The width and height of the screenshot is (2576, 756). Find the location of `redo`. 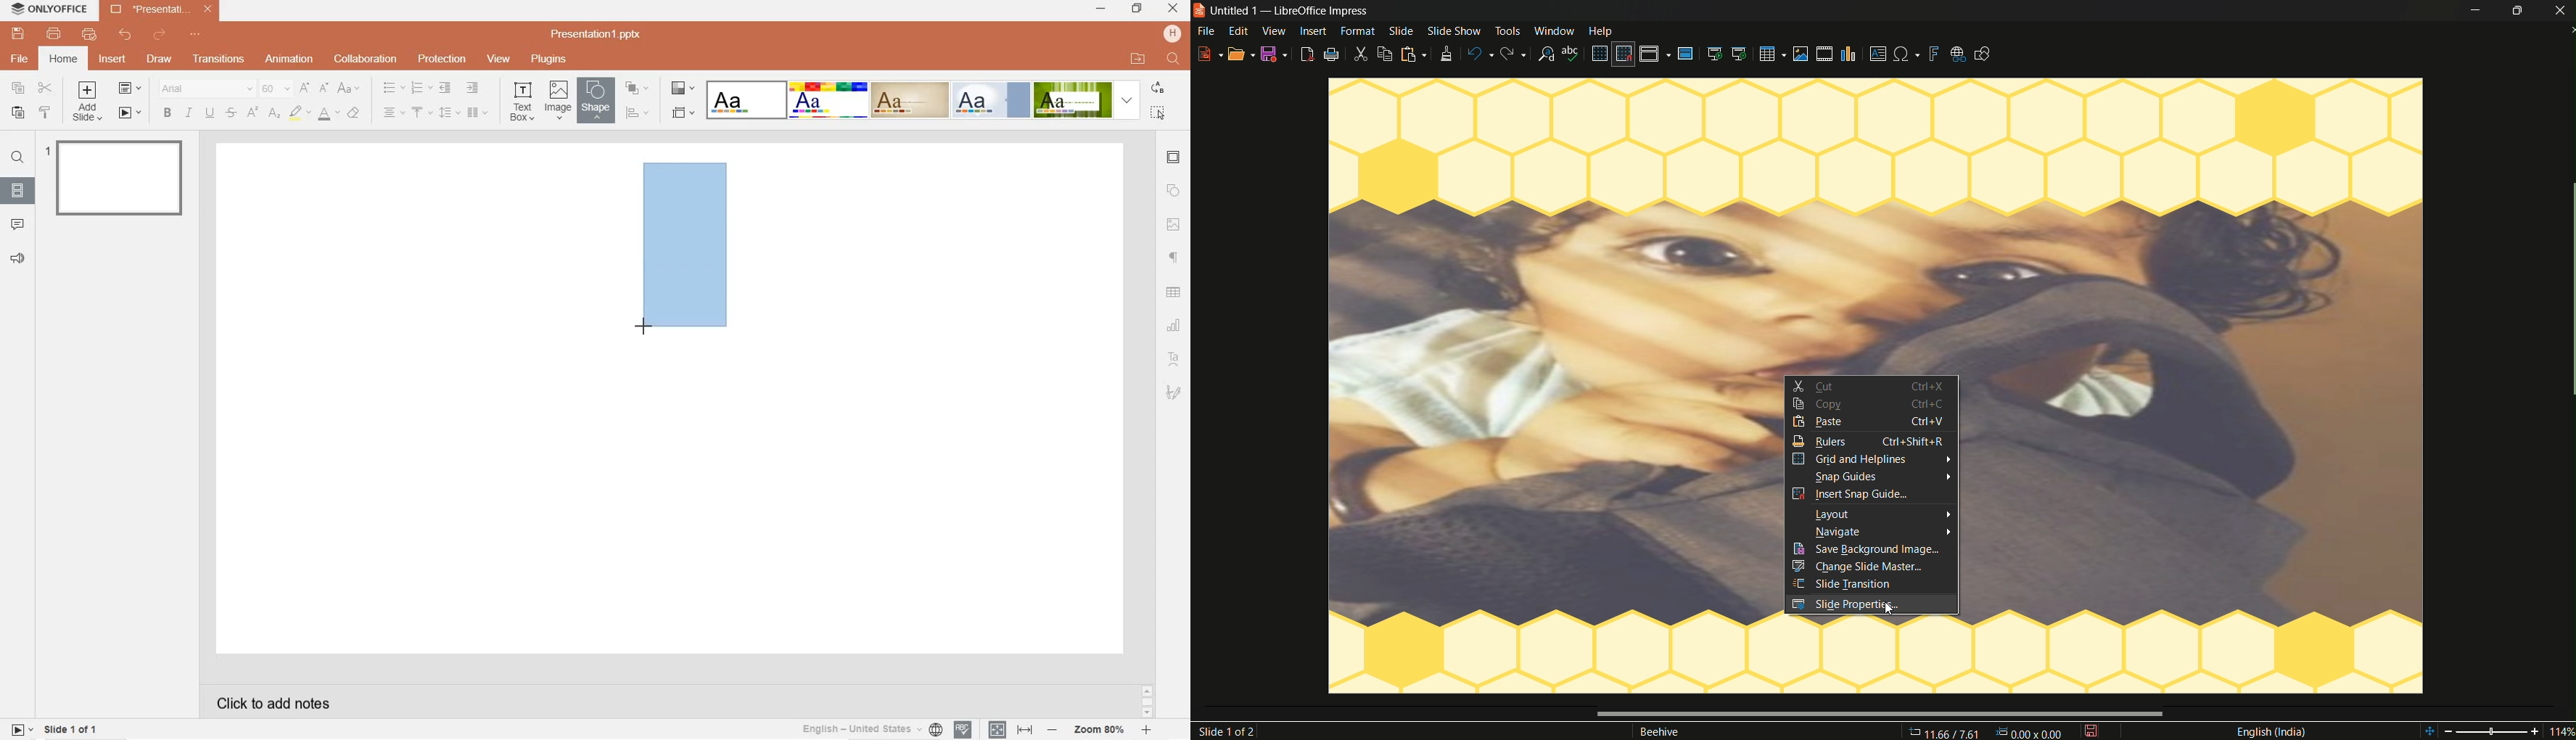

redo is located at coordinates (1514, 54).